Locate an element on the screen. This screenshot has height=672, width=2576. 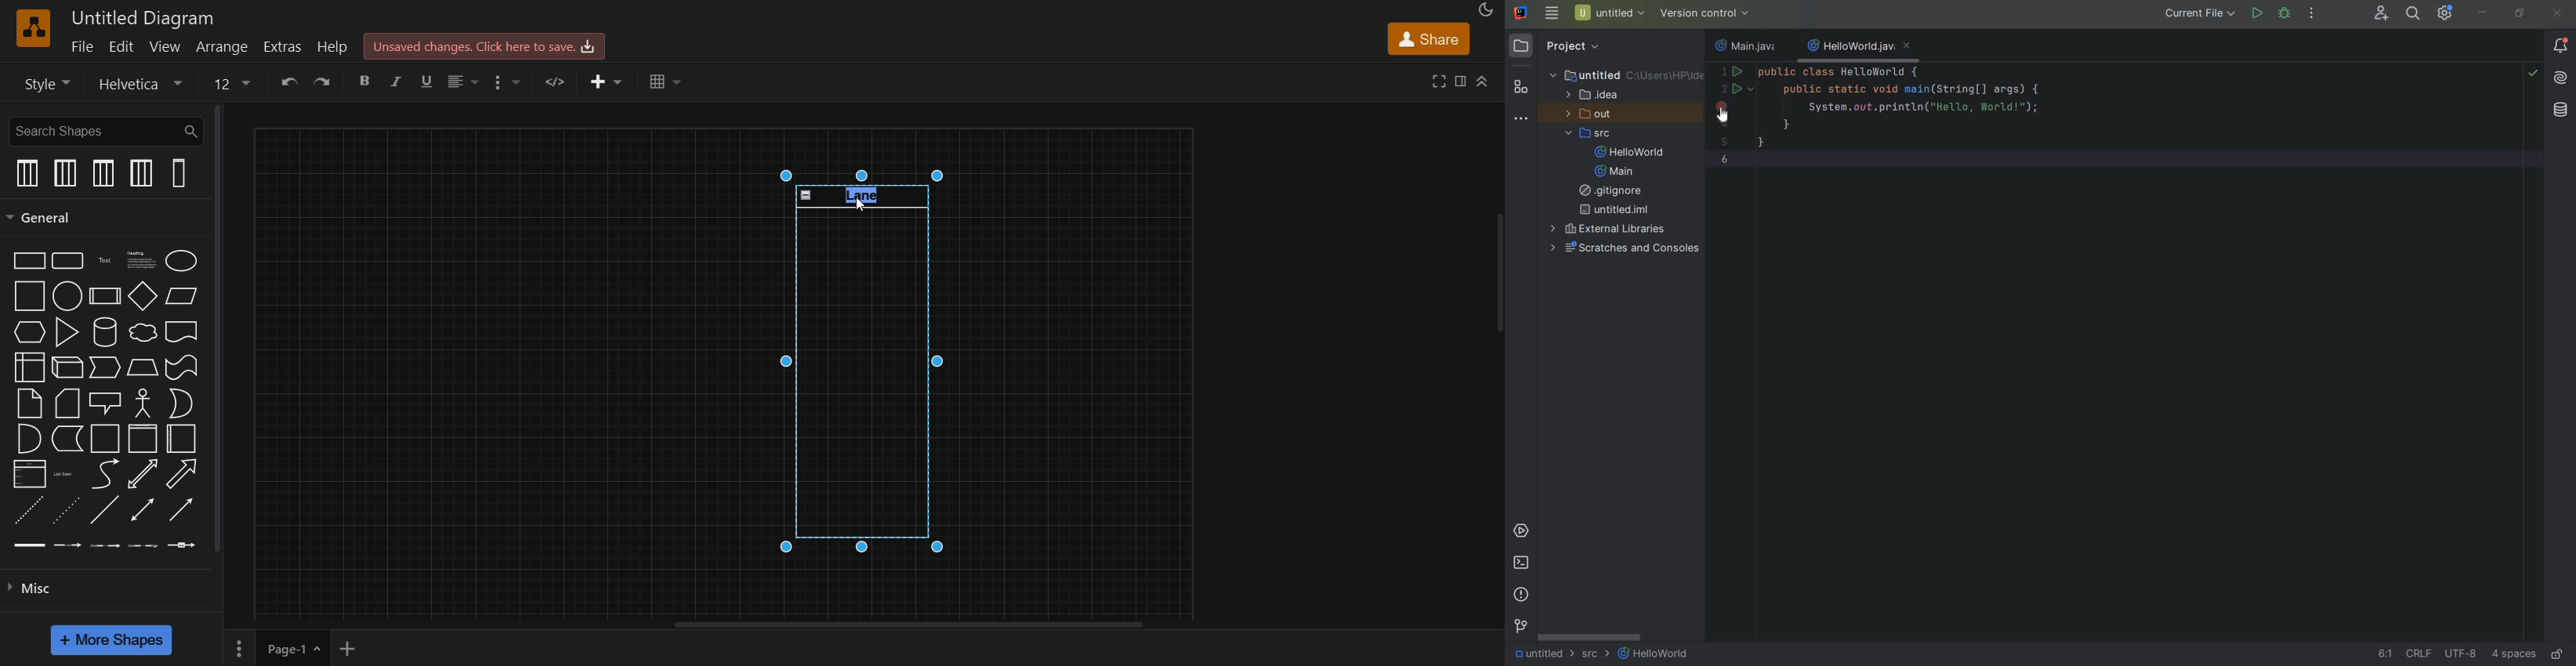
dashed line is located at coordinates (24, 511).